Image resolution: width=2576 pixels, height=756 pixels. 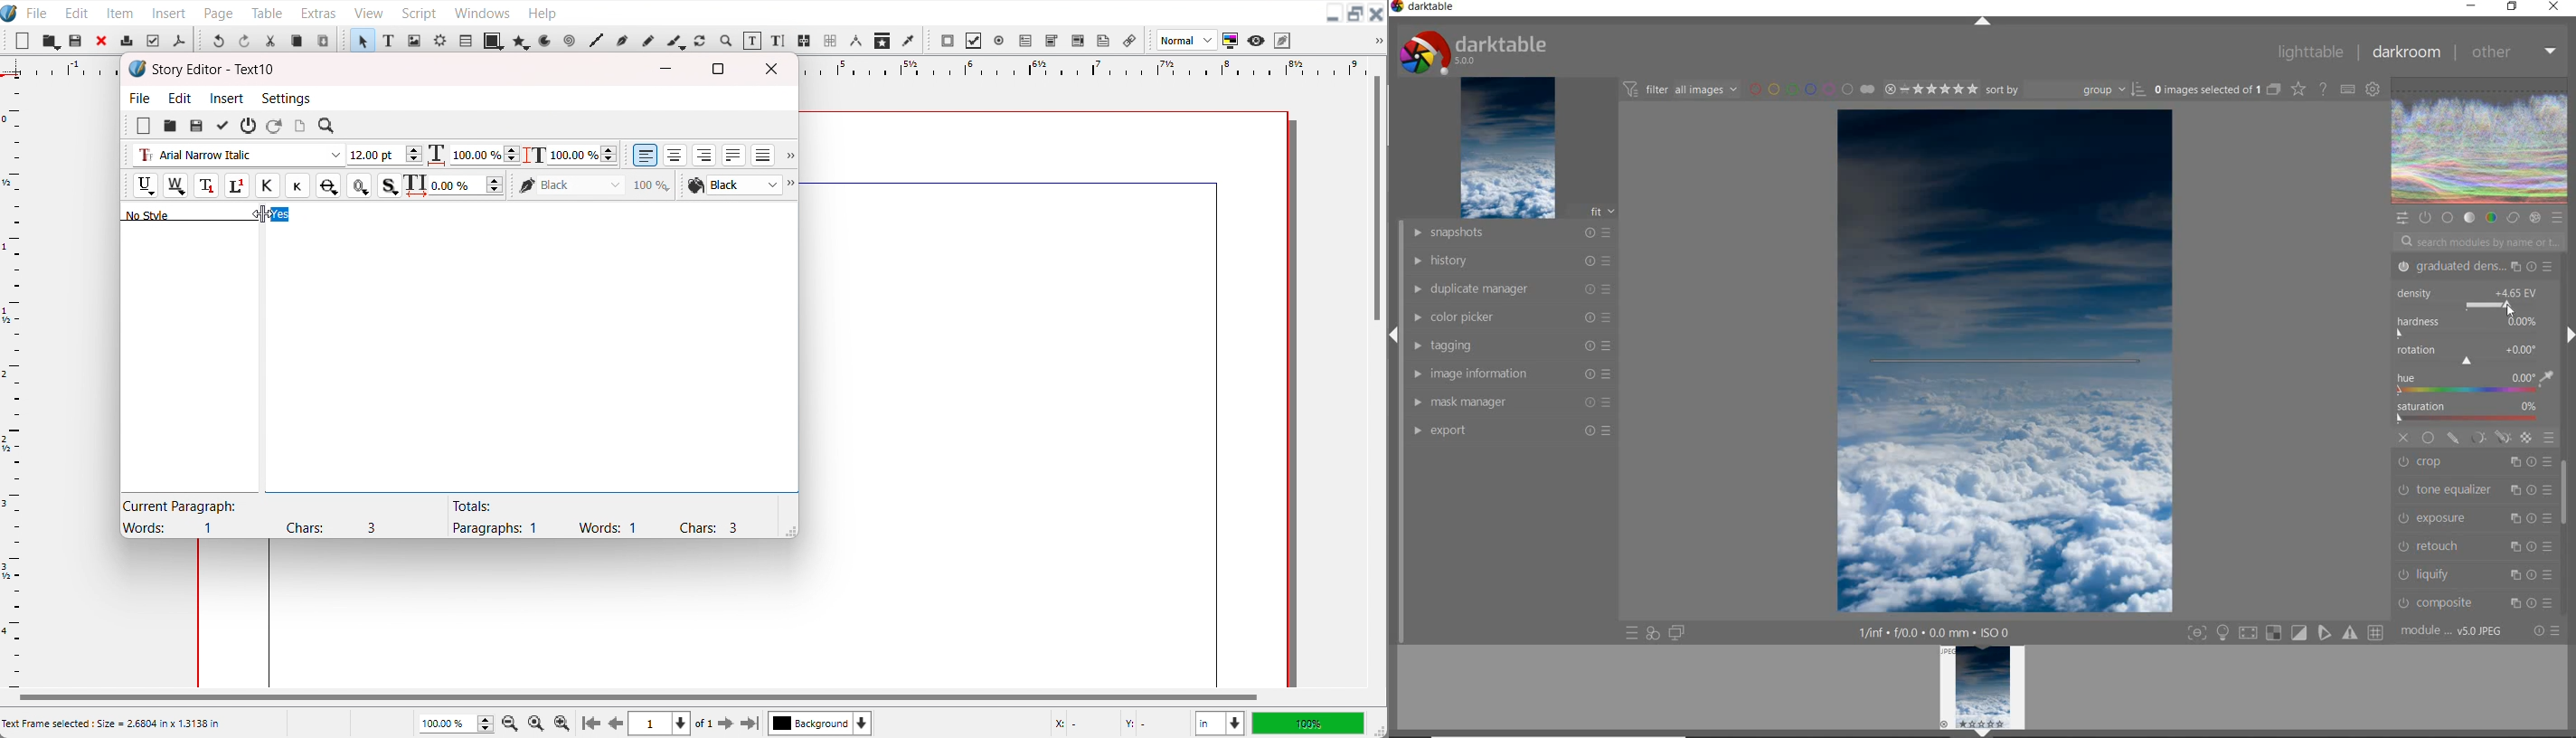 I want to click on Rotate item, so click(x=700, y=41).